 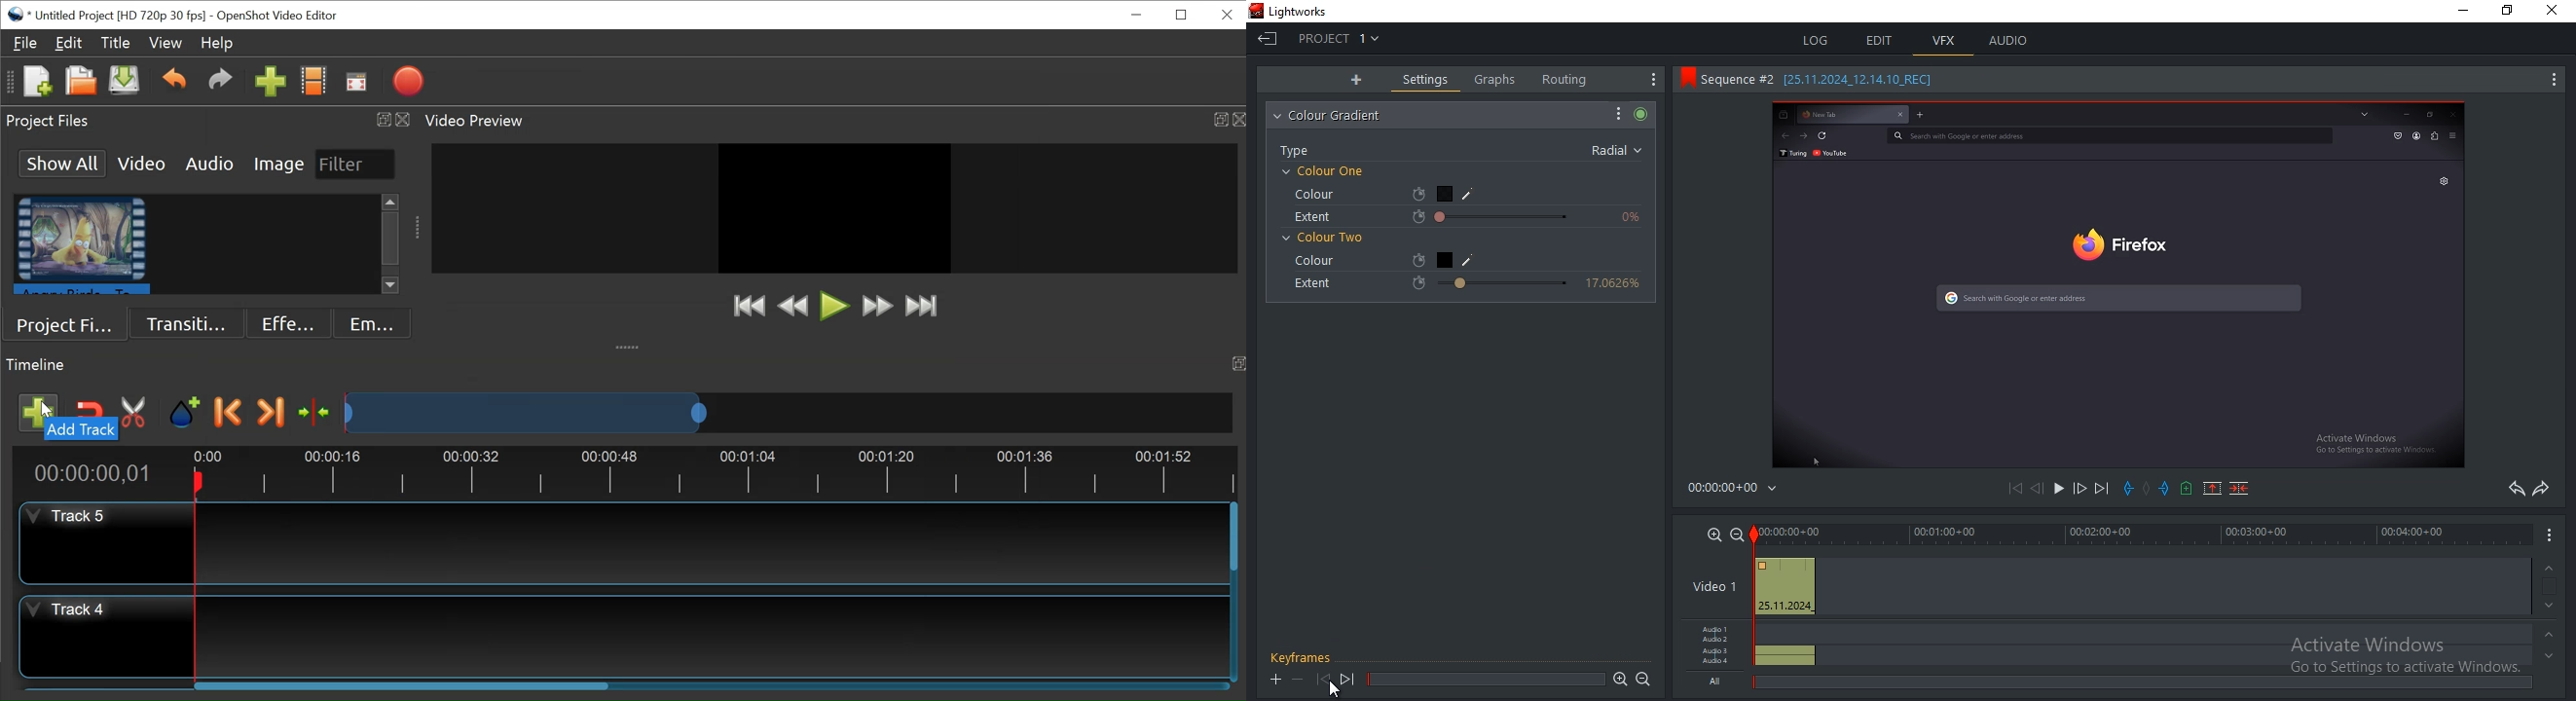 What do you see at coordinates (1756, 592) in the screenshot?
I see `Sequence slider` at bounding box center [1756, 592].